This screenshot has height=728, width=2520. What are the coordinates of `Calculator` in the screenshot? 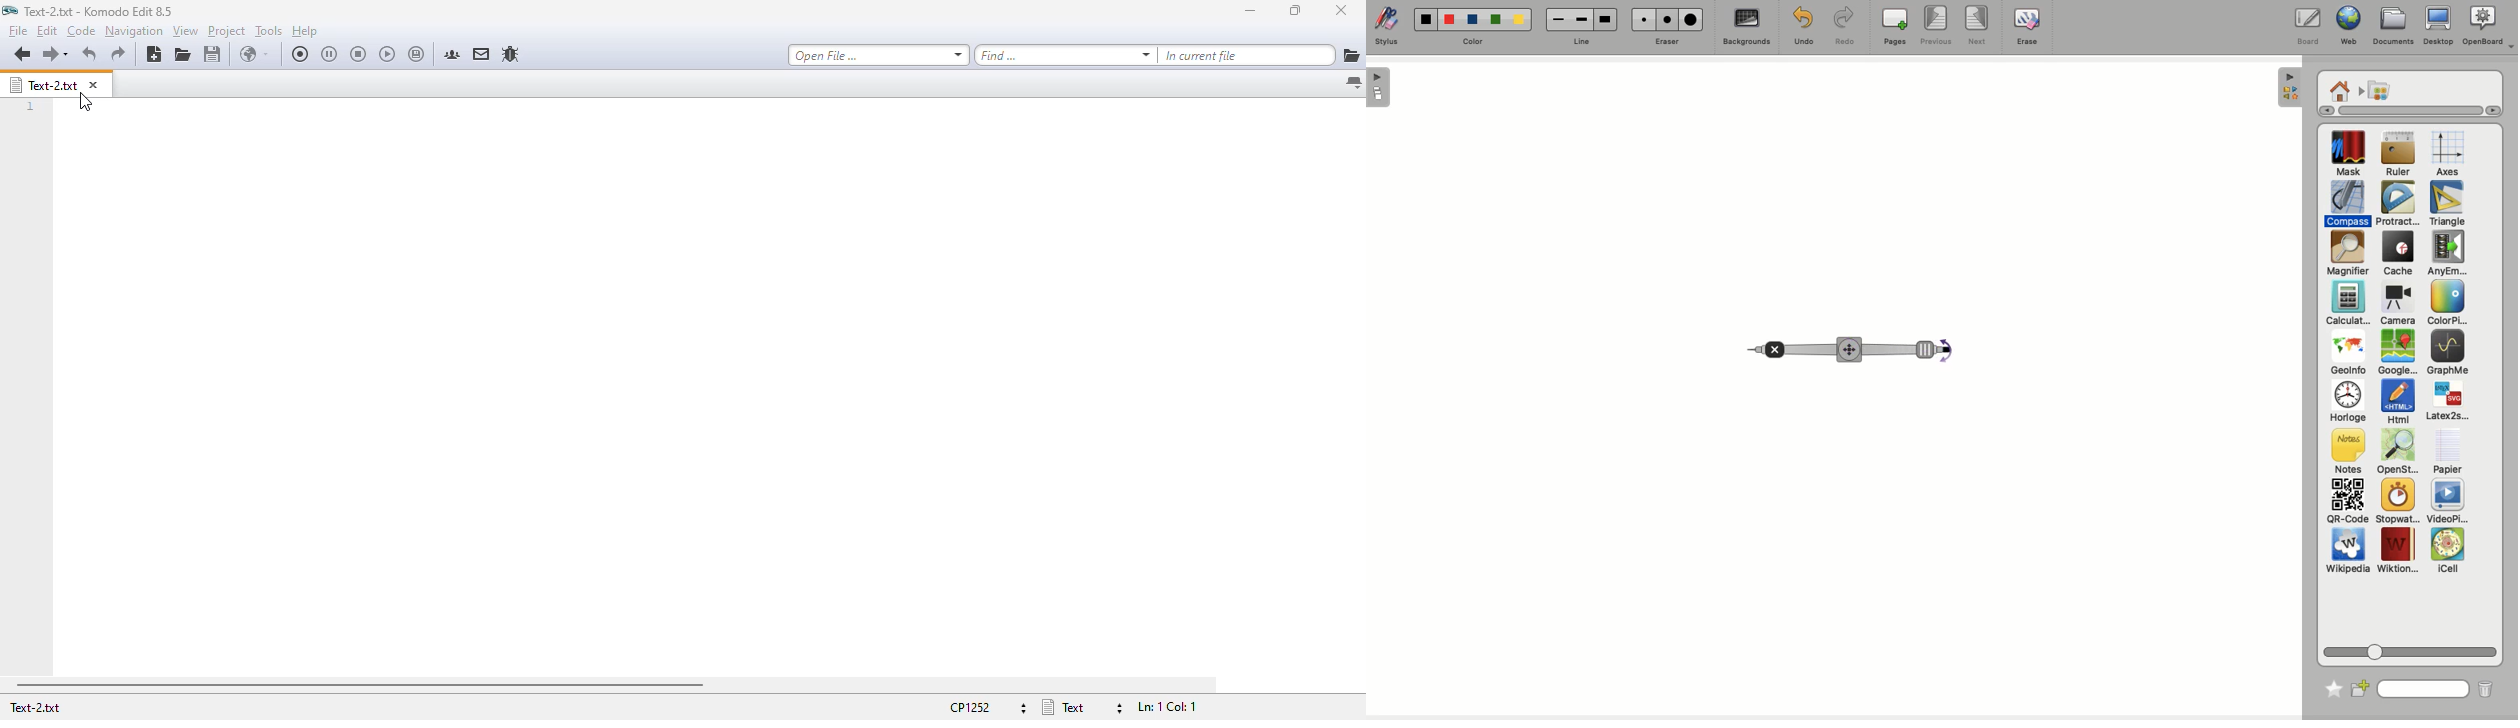 It's located at (2348, 304).